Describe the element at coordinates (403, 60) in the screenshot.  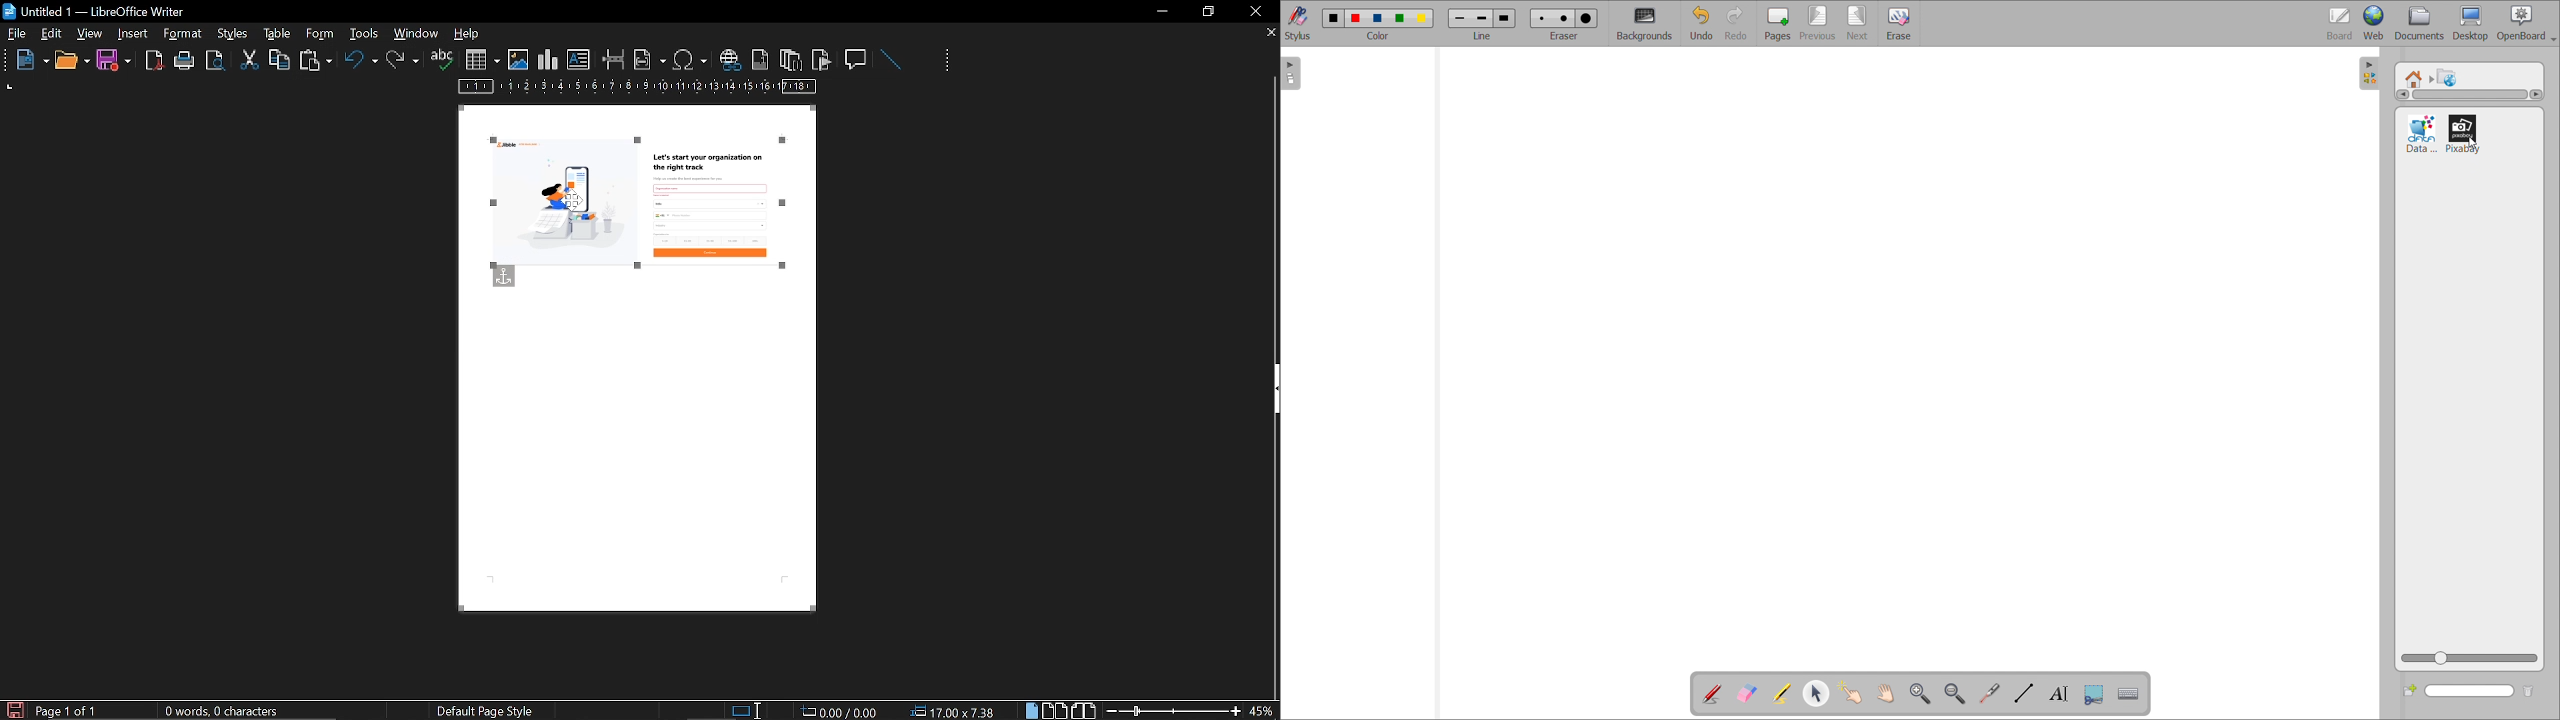
I see `redo` at that location.